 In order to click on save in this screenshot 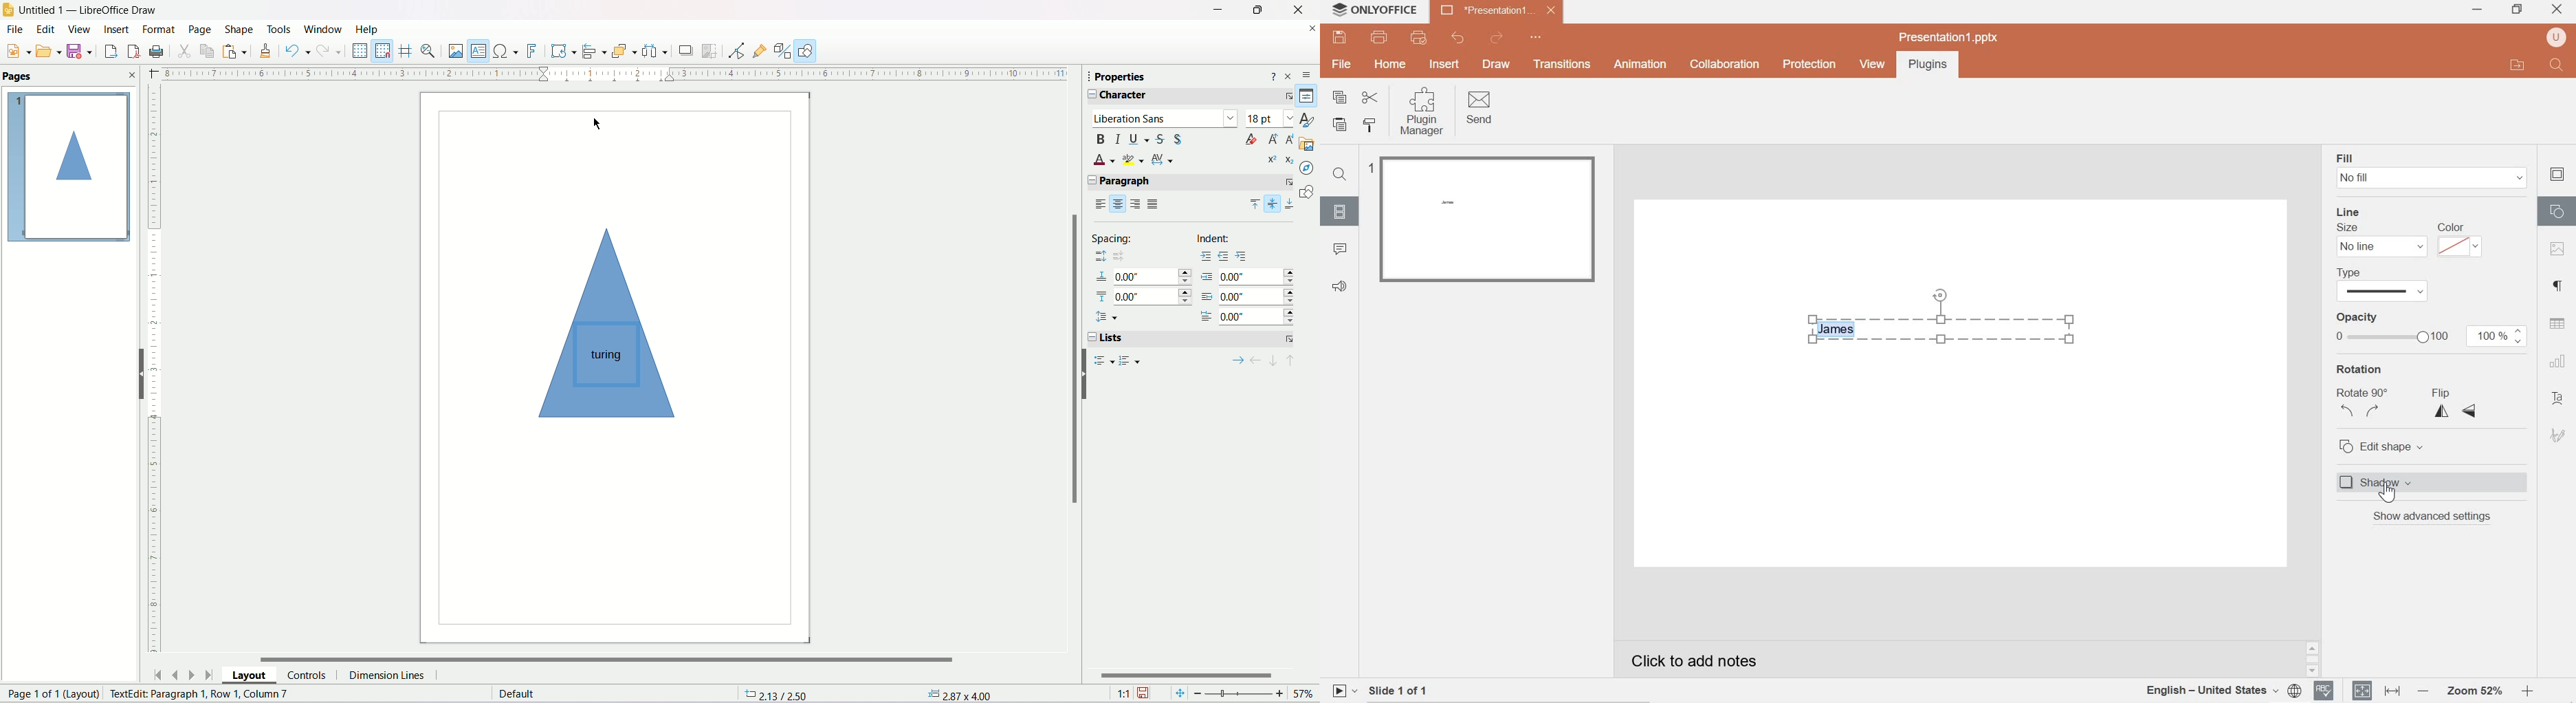, I will do `click(1341, 37)`.